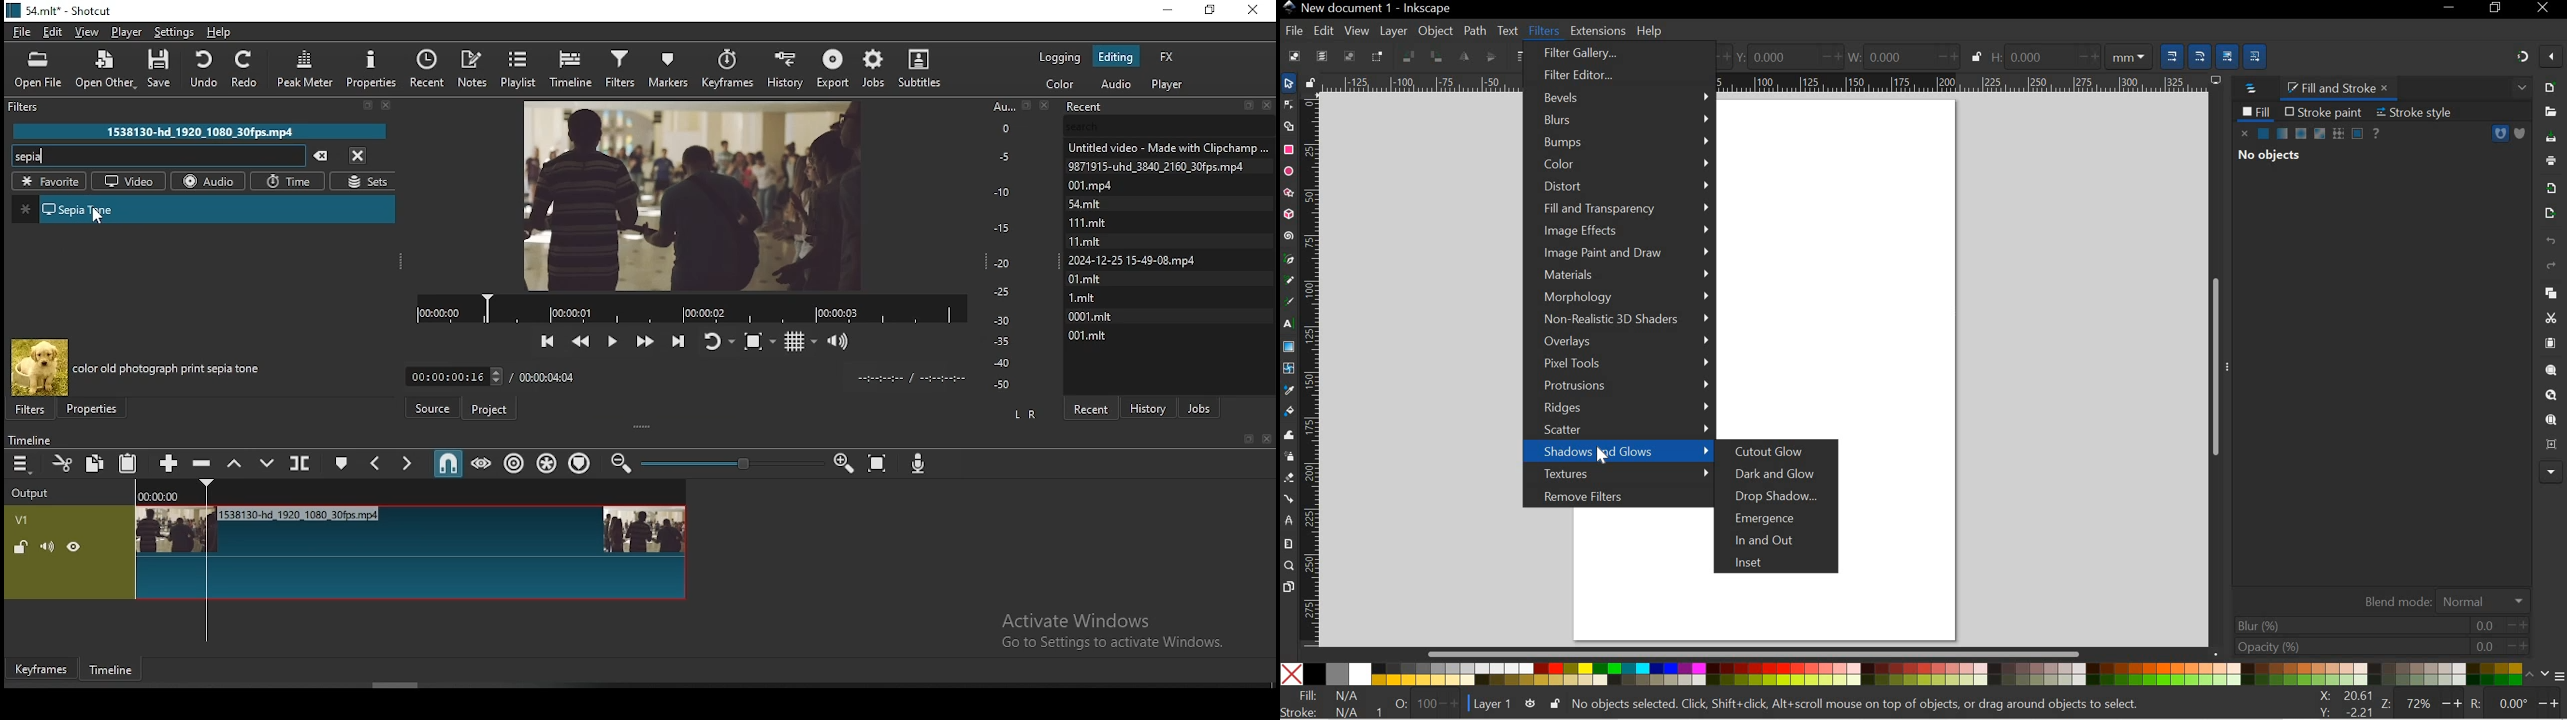  I want to click on play quickly forwards, so click(646, 338).